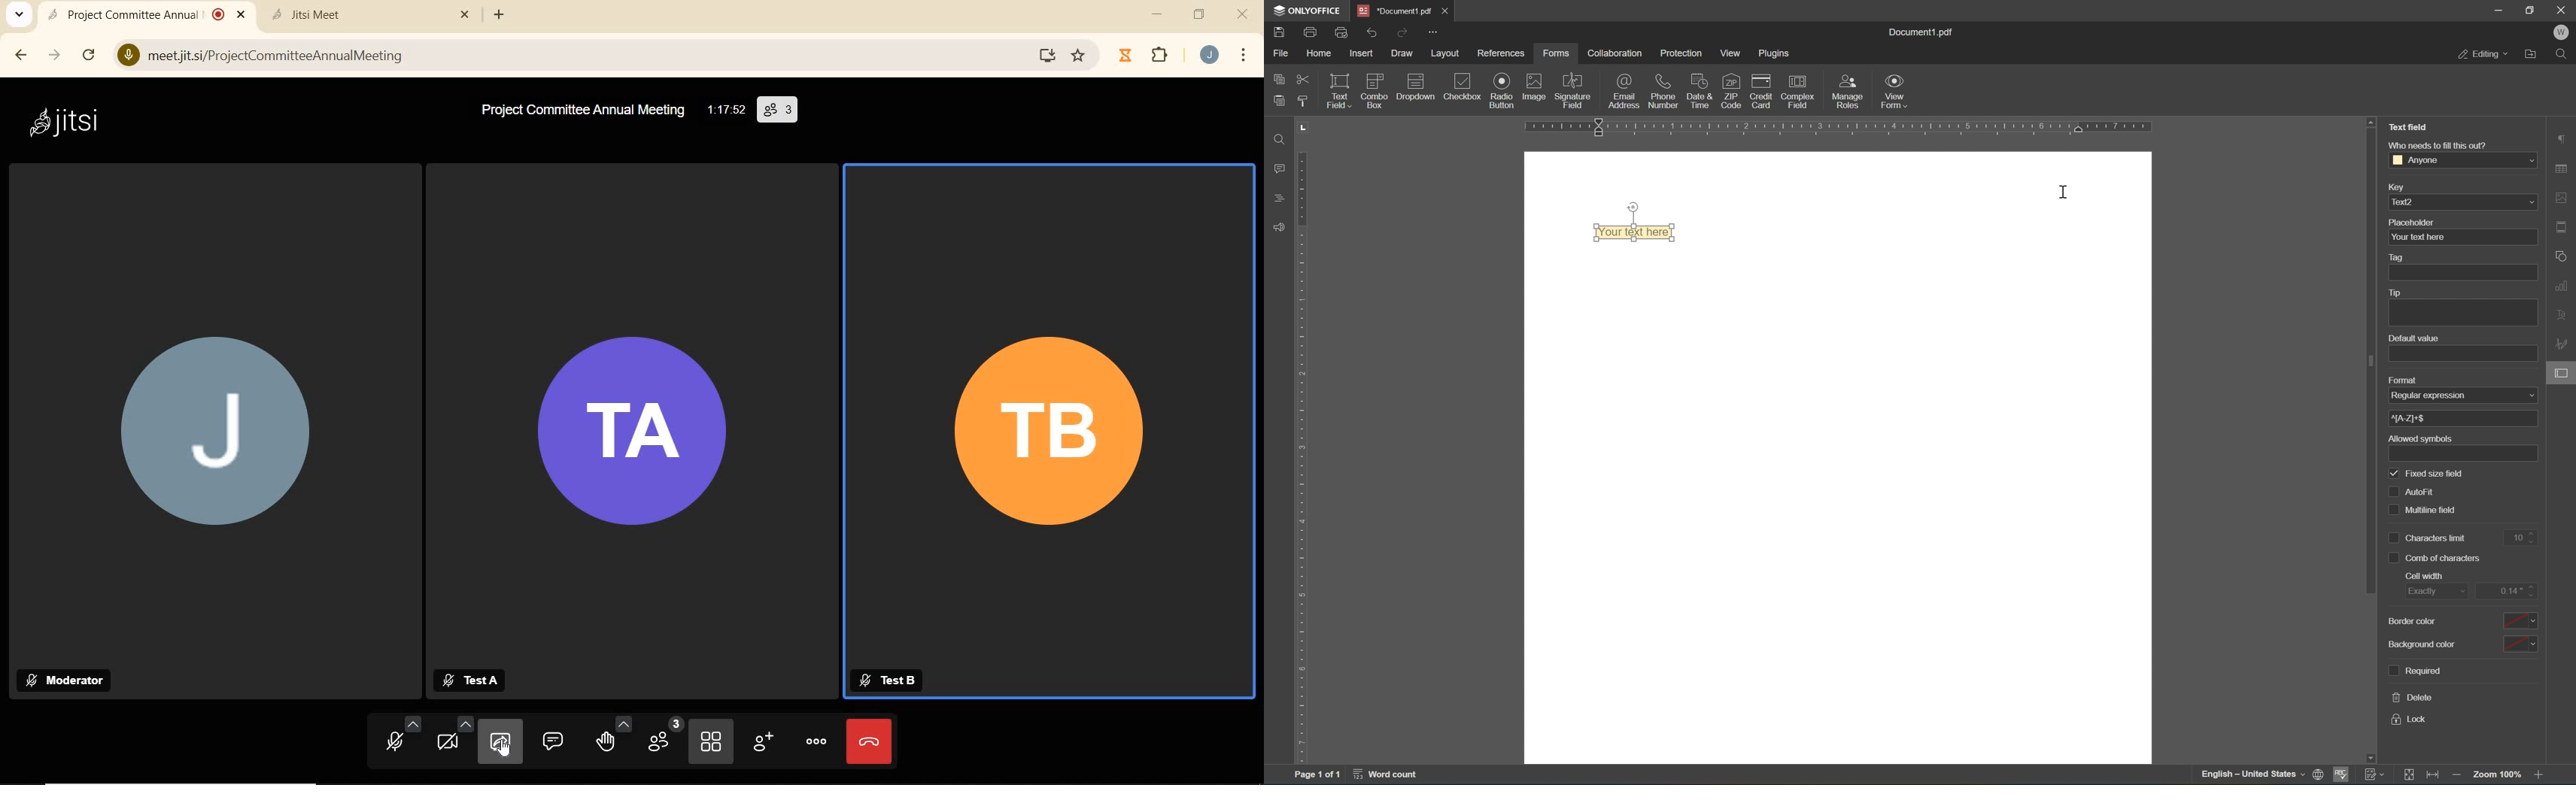 This screenshot has width=2576, height=812. What do you see at coordinates (886, 680) in the screenshot?
I see `Test B` at bounding box center [886, 680].